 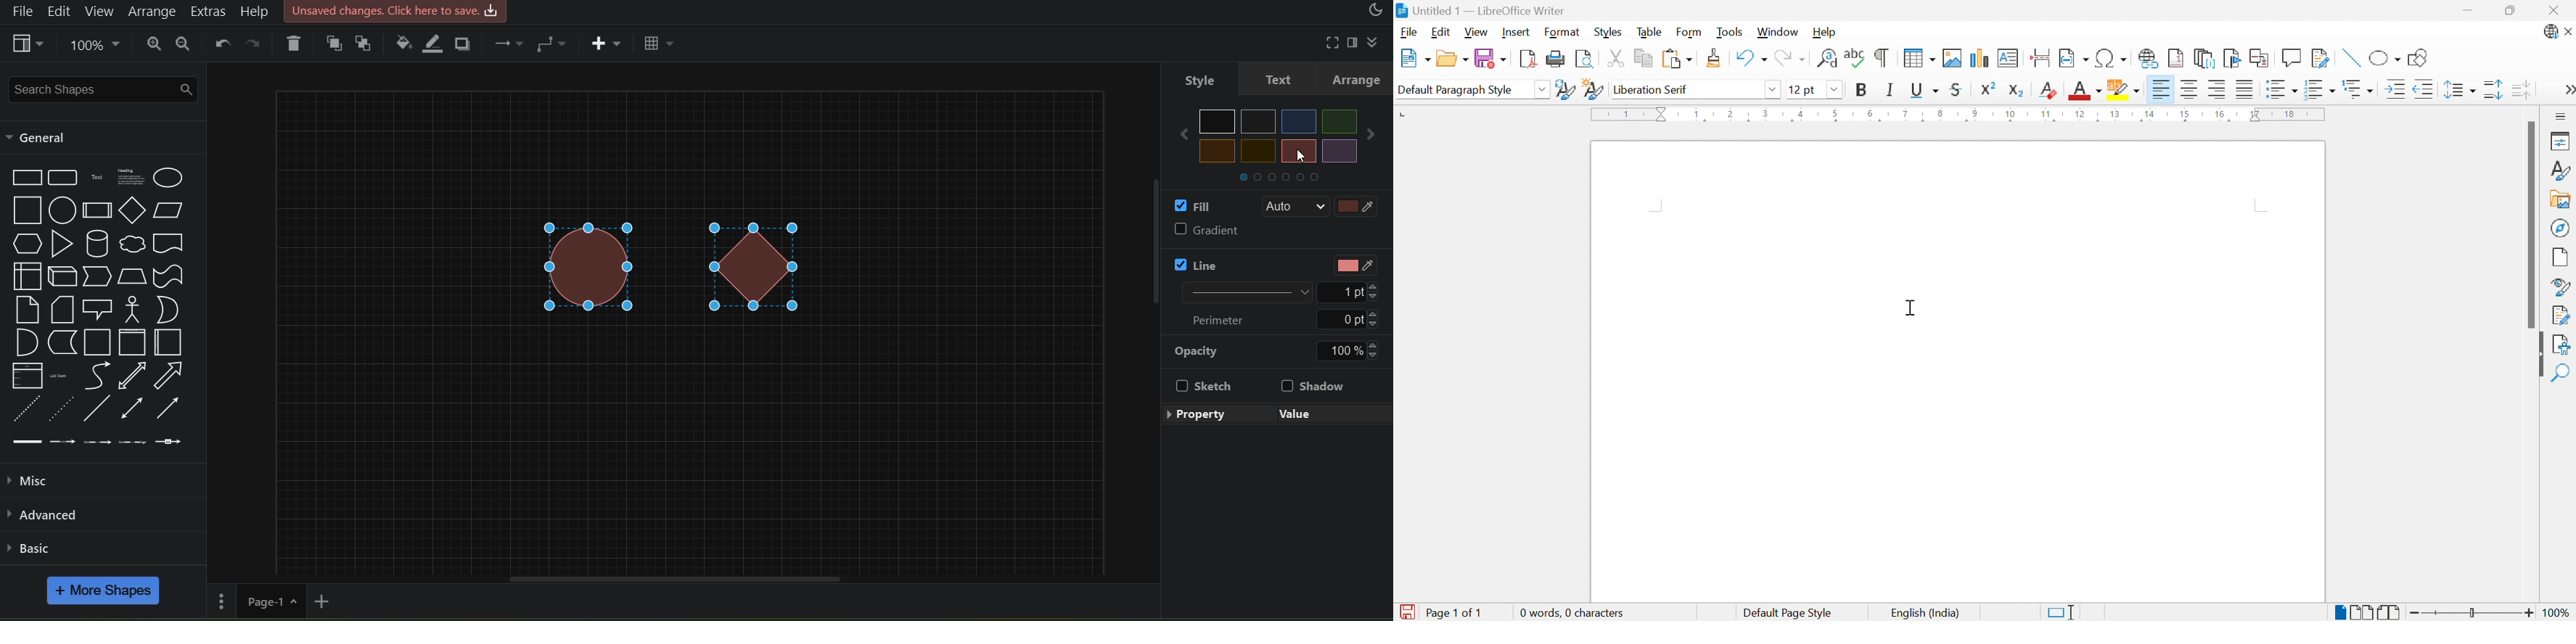 I want to click on Align right, so click(x=2218, y=90).